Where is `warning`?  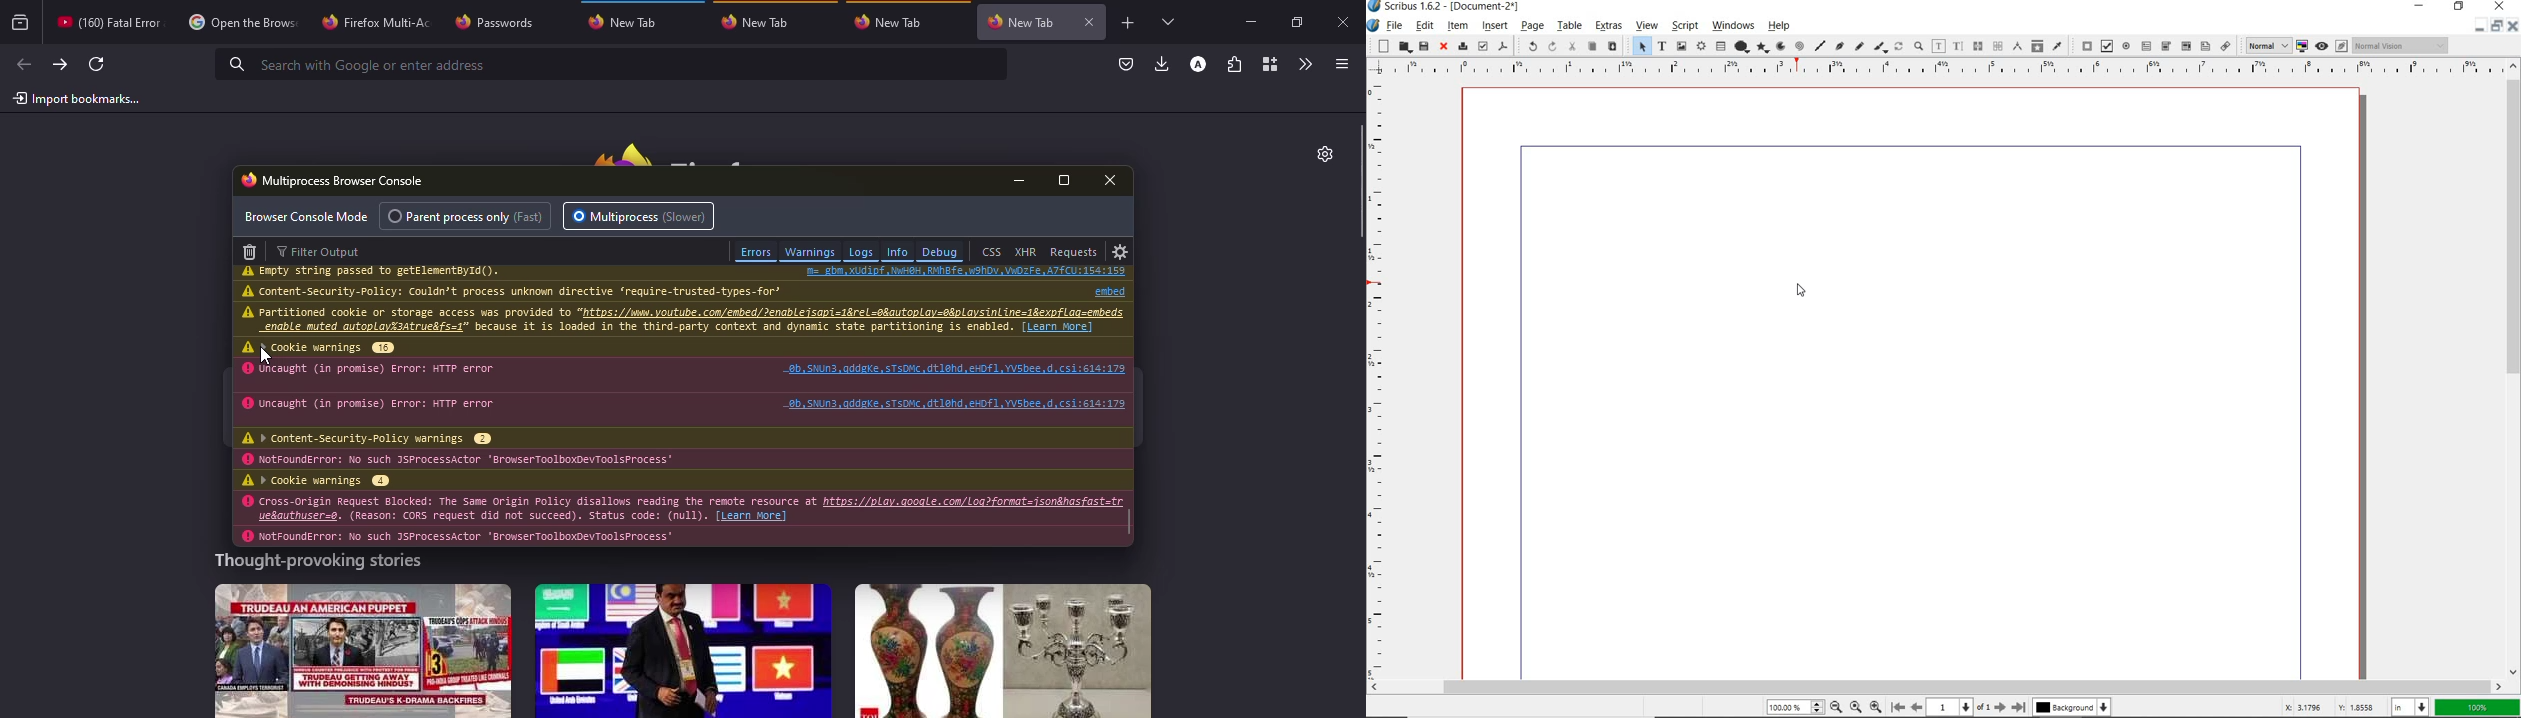
warning is located at coordinates (246, 404).